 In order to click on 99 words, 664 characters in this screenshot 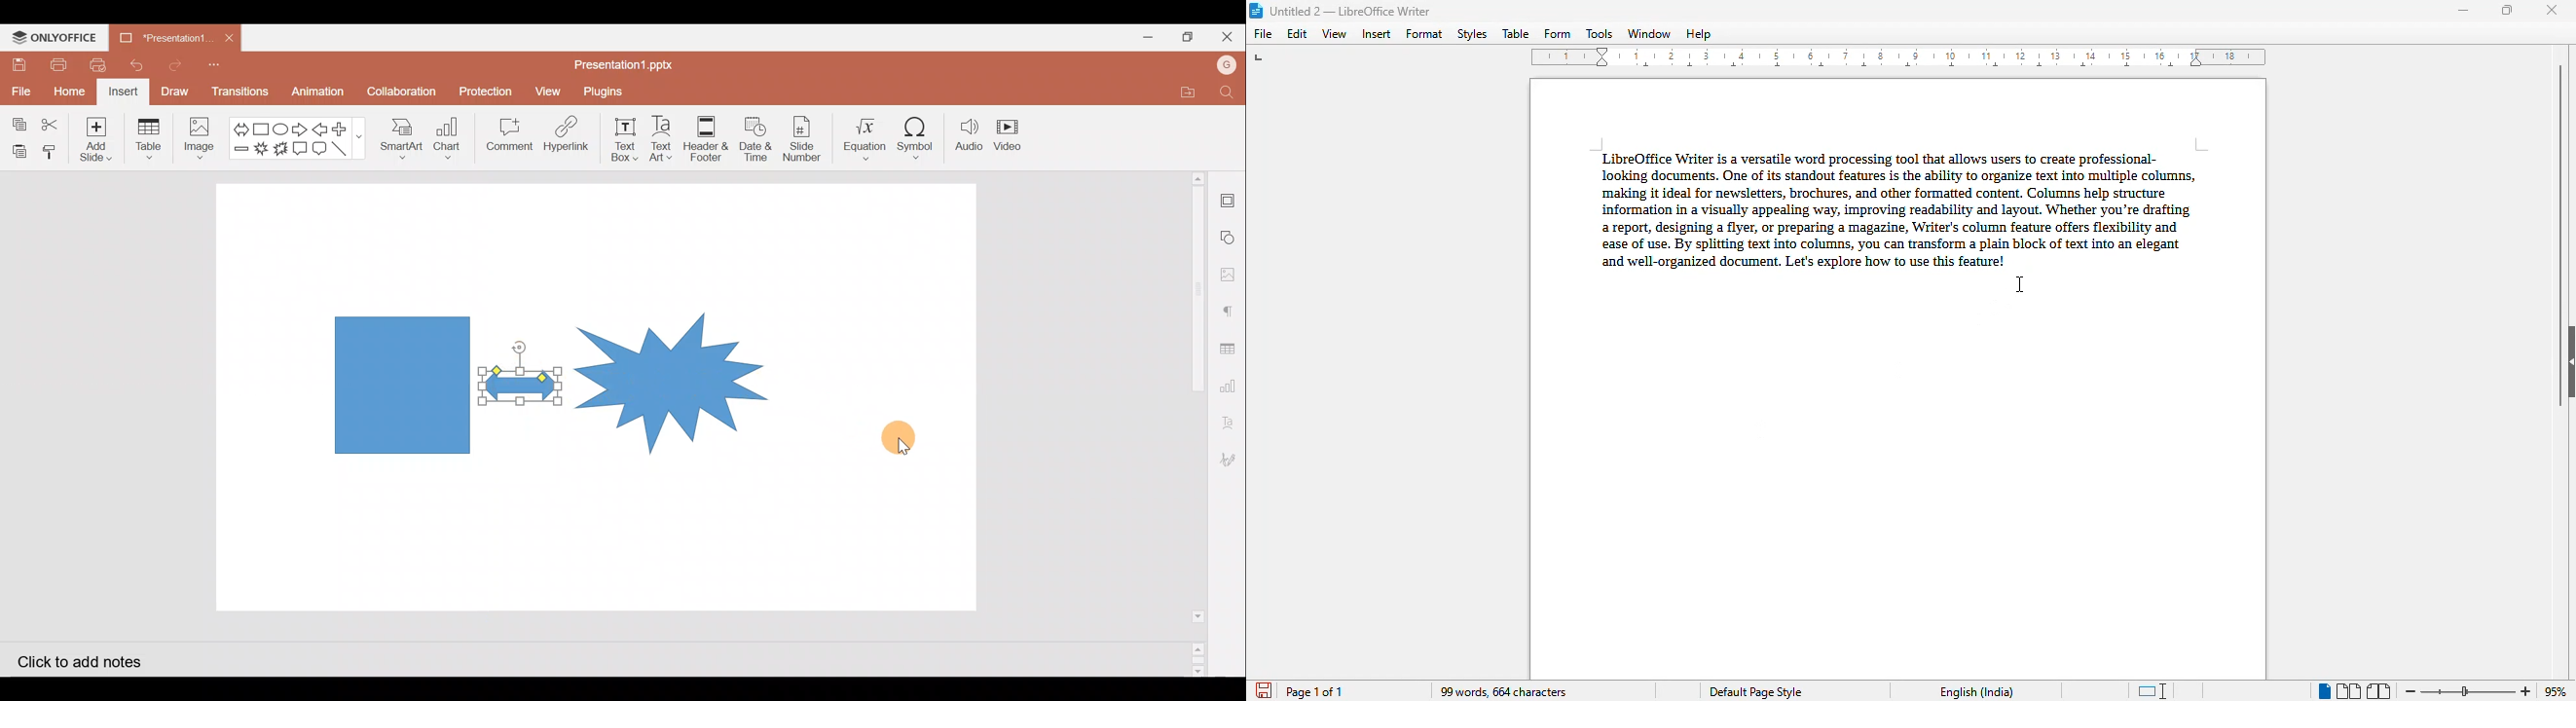, I will do `click(1502, 692)`.